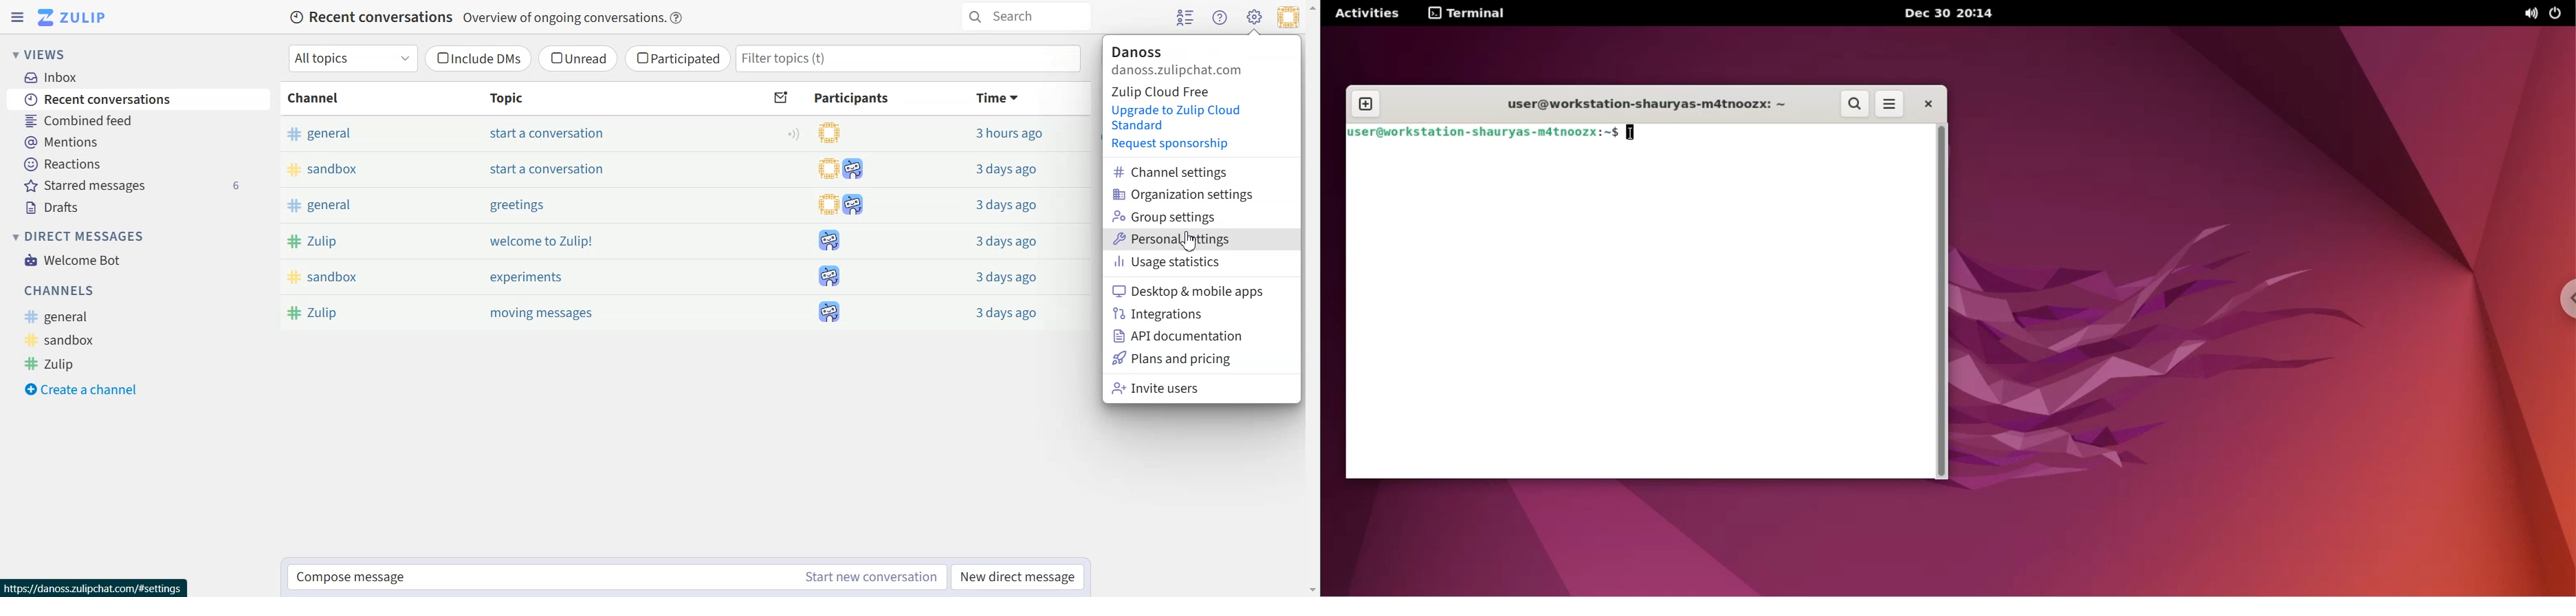  What do you see at coordinates (578, 58) in the screenshot?
I see `Unread` at bounding box center [578, 58].